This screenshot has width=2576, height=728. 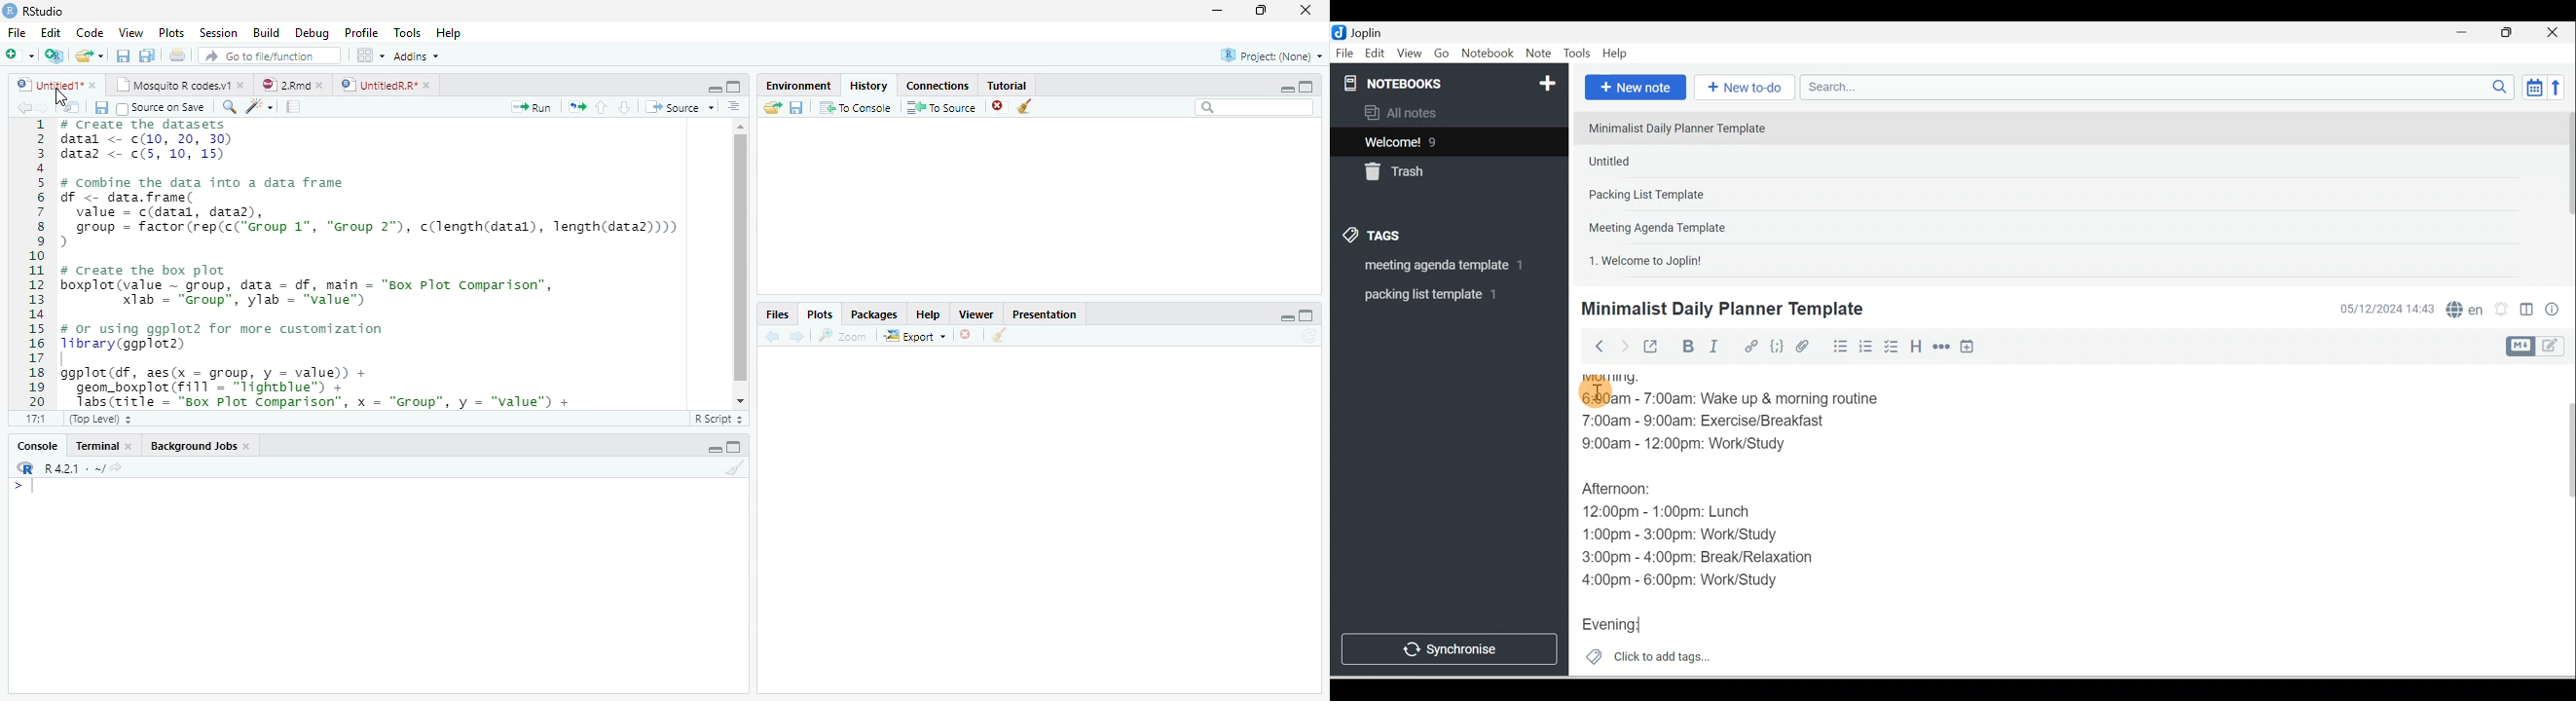 I want to click on Show document outline, so click(x=734, y=106).